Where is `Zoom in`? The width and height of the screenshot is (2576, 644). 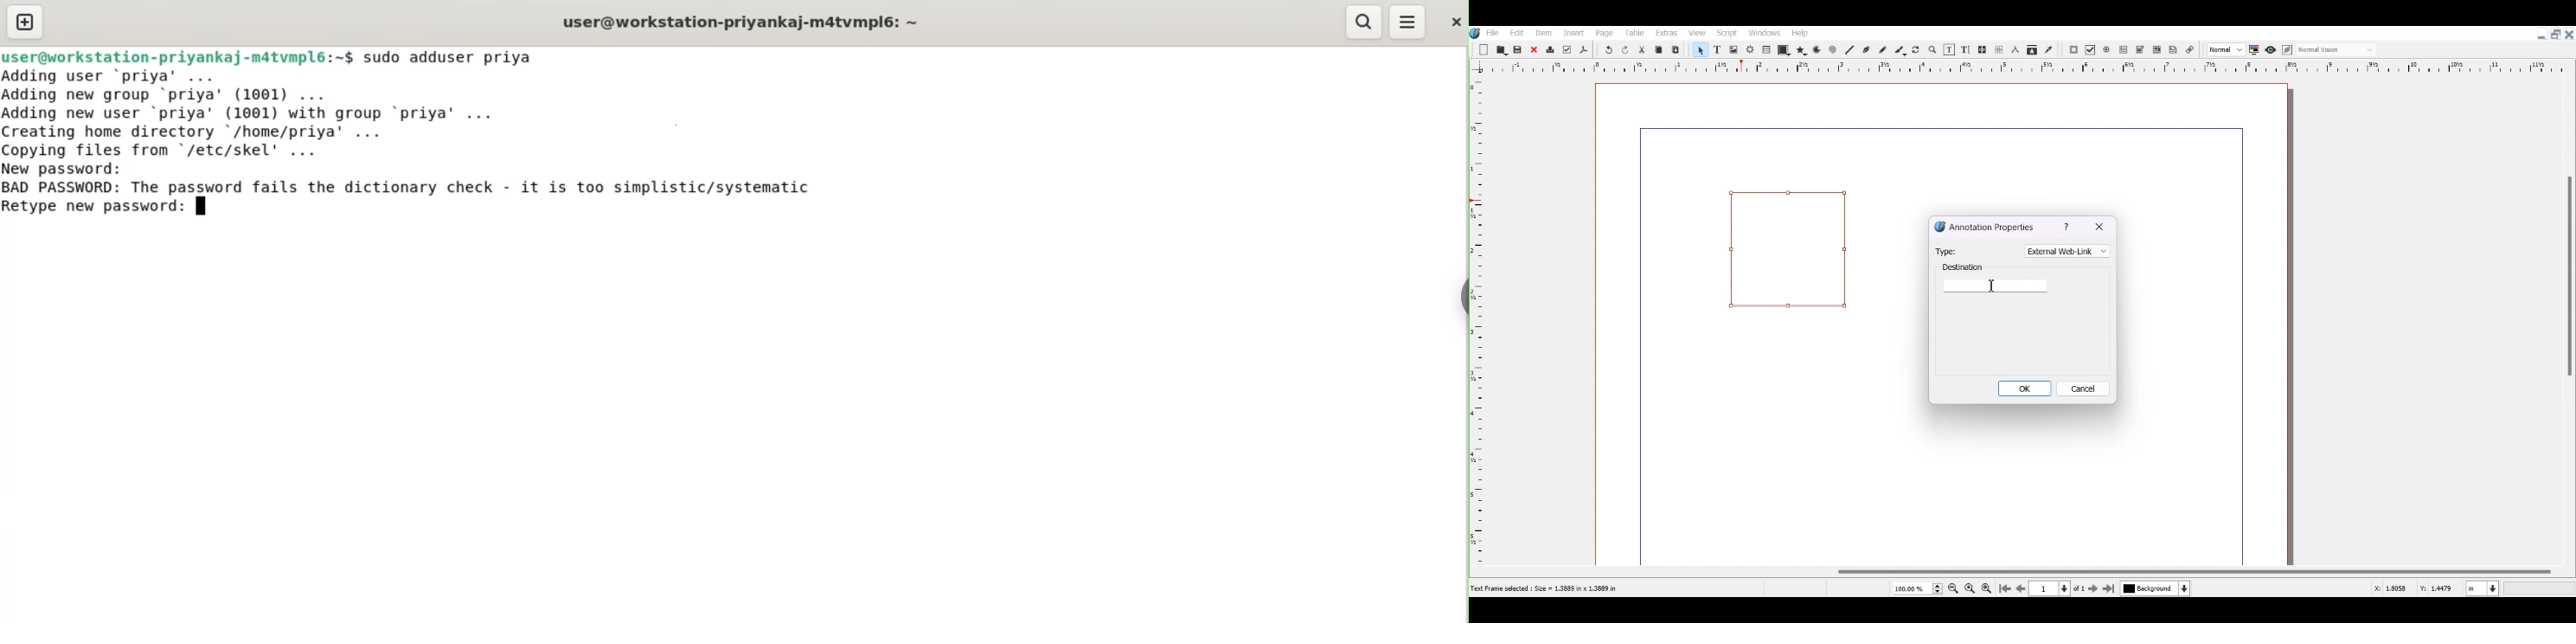
Zoom in is located at coordinates (1986, 588).